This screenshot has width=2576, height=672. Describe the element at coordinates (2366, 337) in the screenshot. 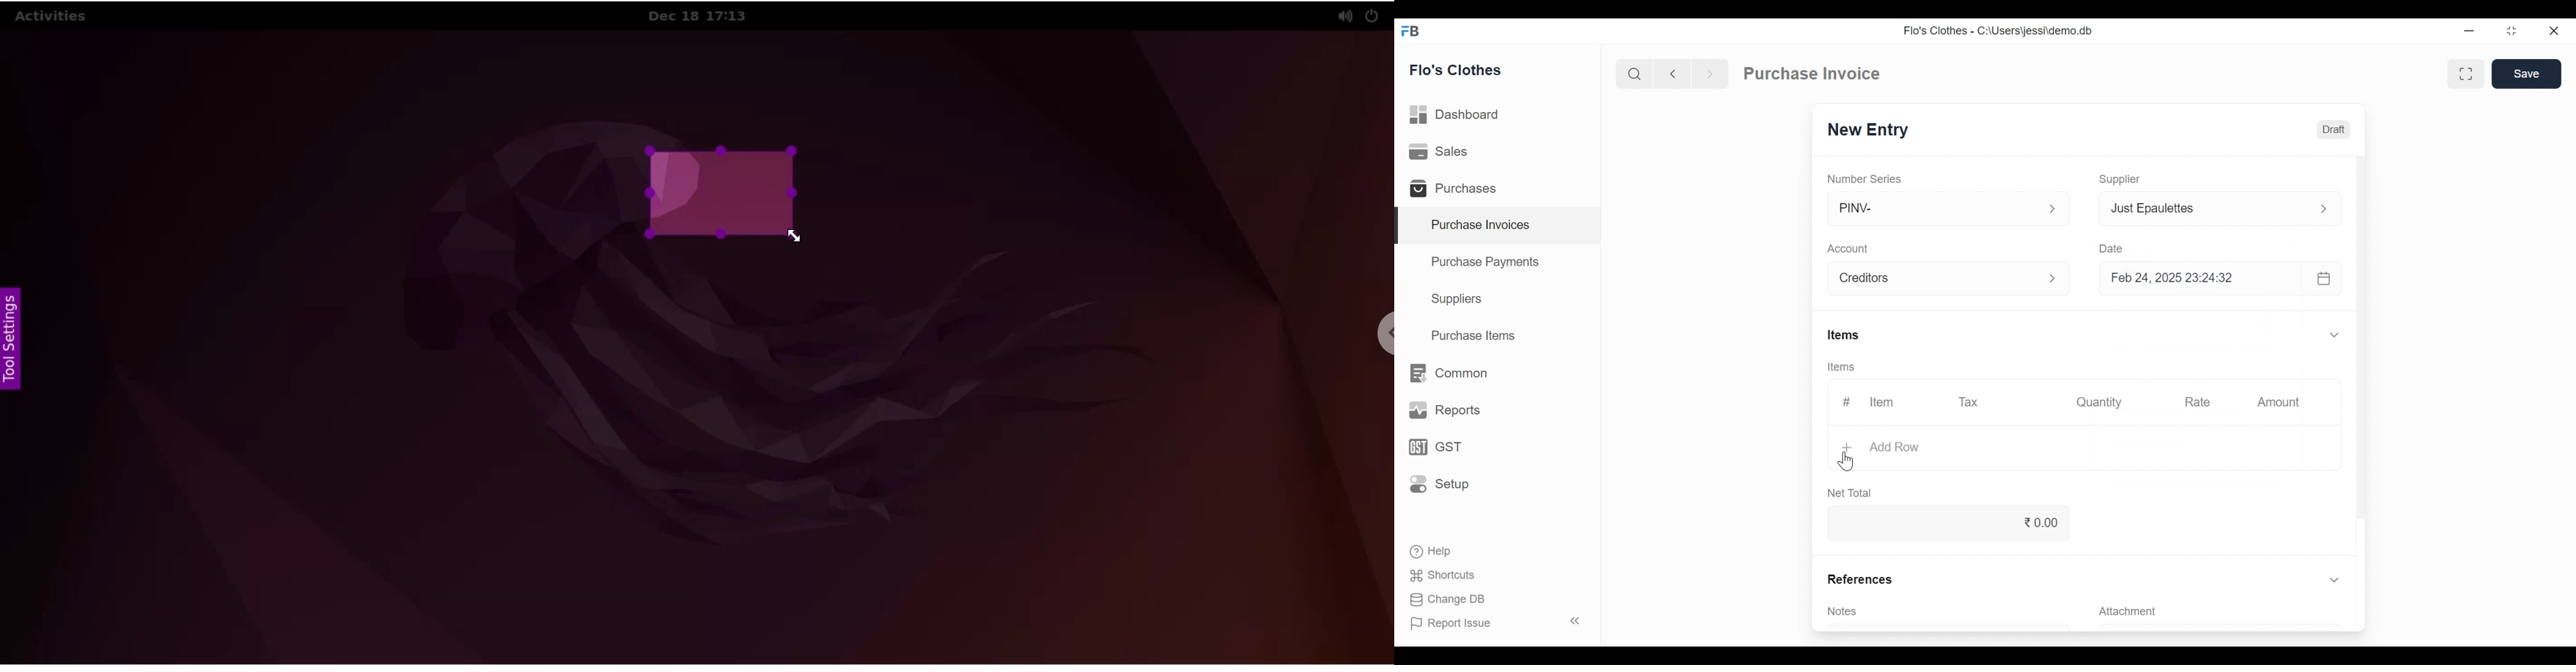

I see `Vertical Scroll bar` at that location.